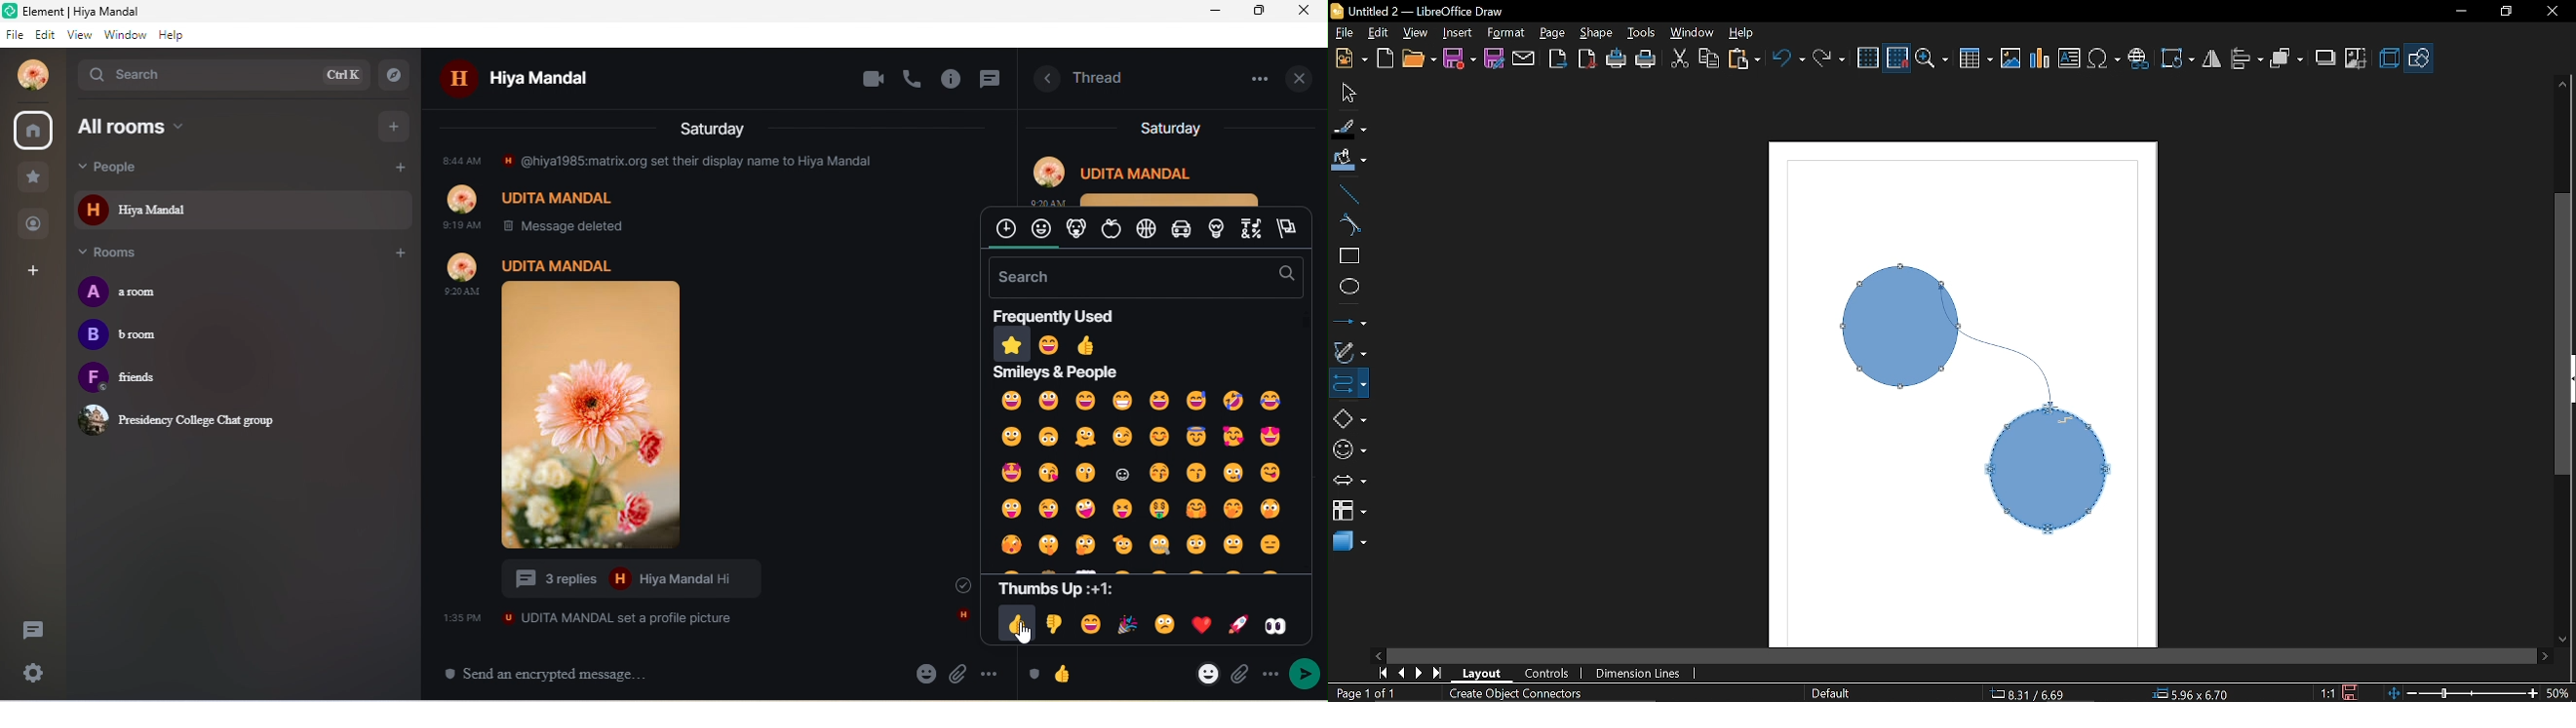 The image size is (2576, 728). I want to click on thread, so click(1100, 76).